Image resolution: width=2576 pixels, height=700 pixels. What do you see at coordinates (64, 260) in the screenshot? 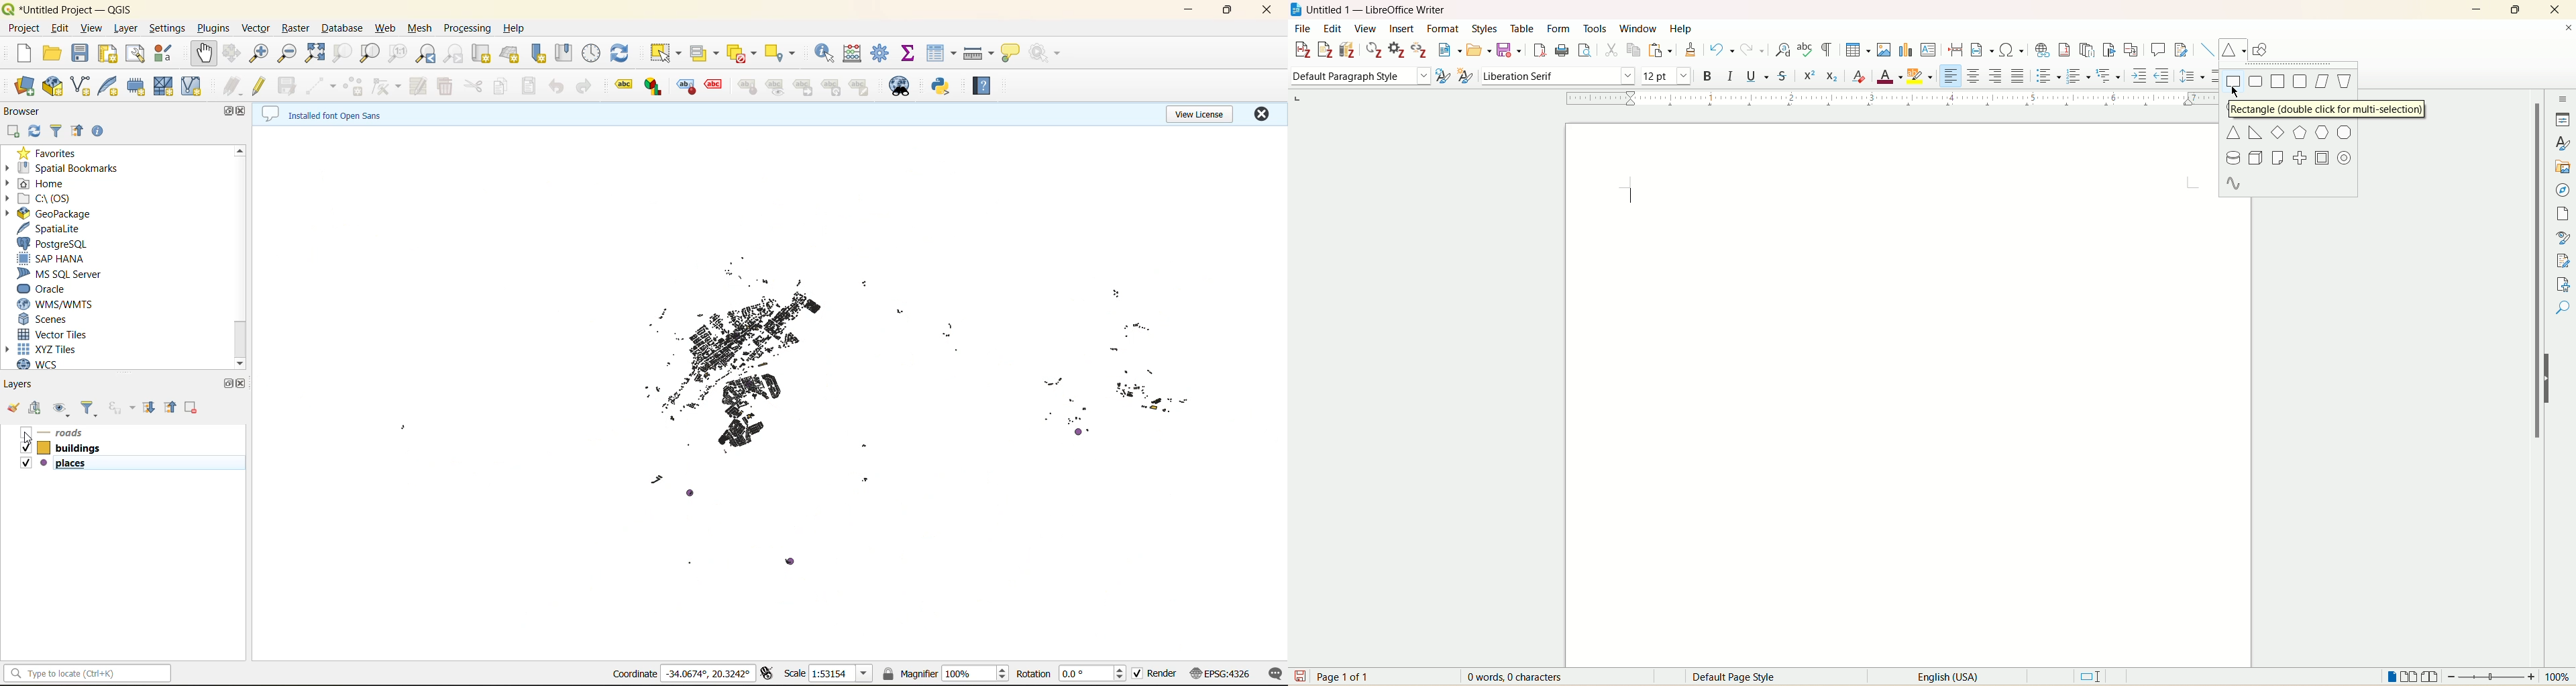
I see `sap hana` at bounding box center [64, 260].